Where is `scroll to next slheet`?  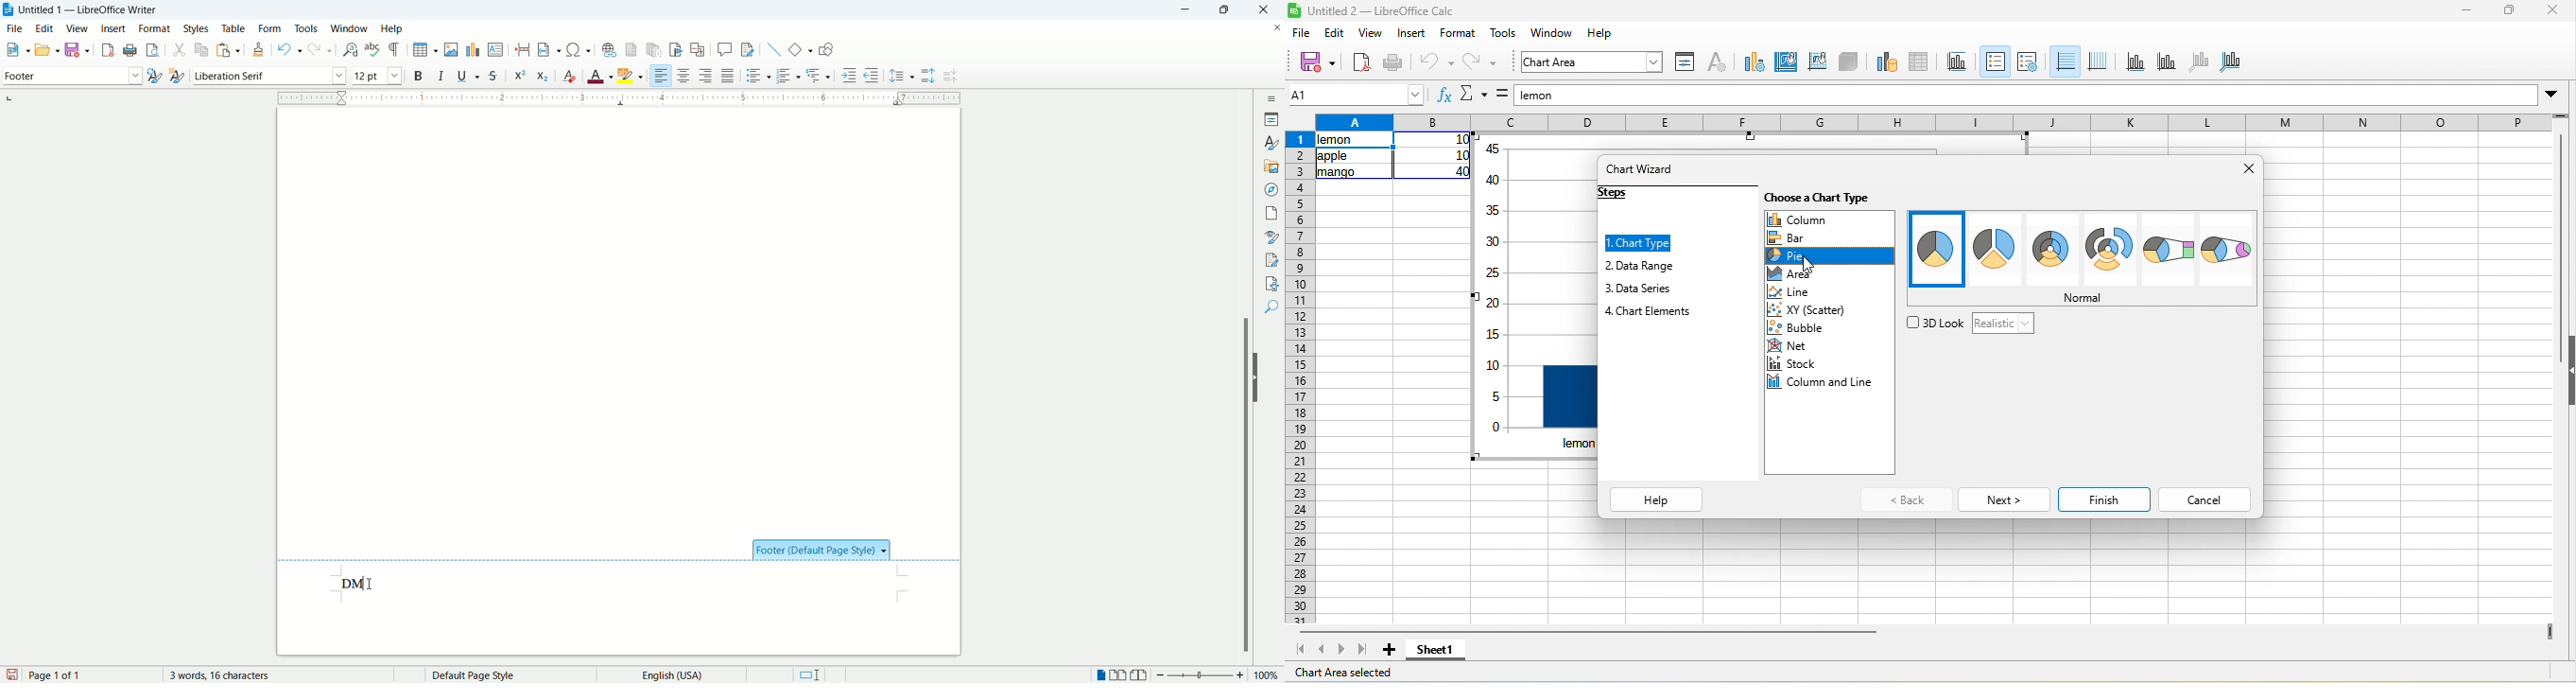
scroll to next slheet is located at coordinates (1341, 652).